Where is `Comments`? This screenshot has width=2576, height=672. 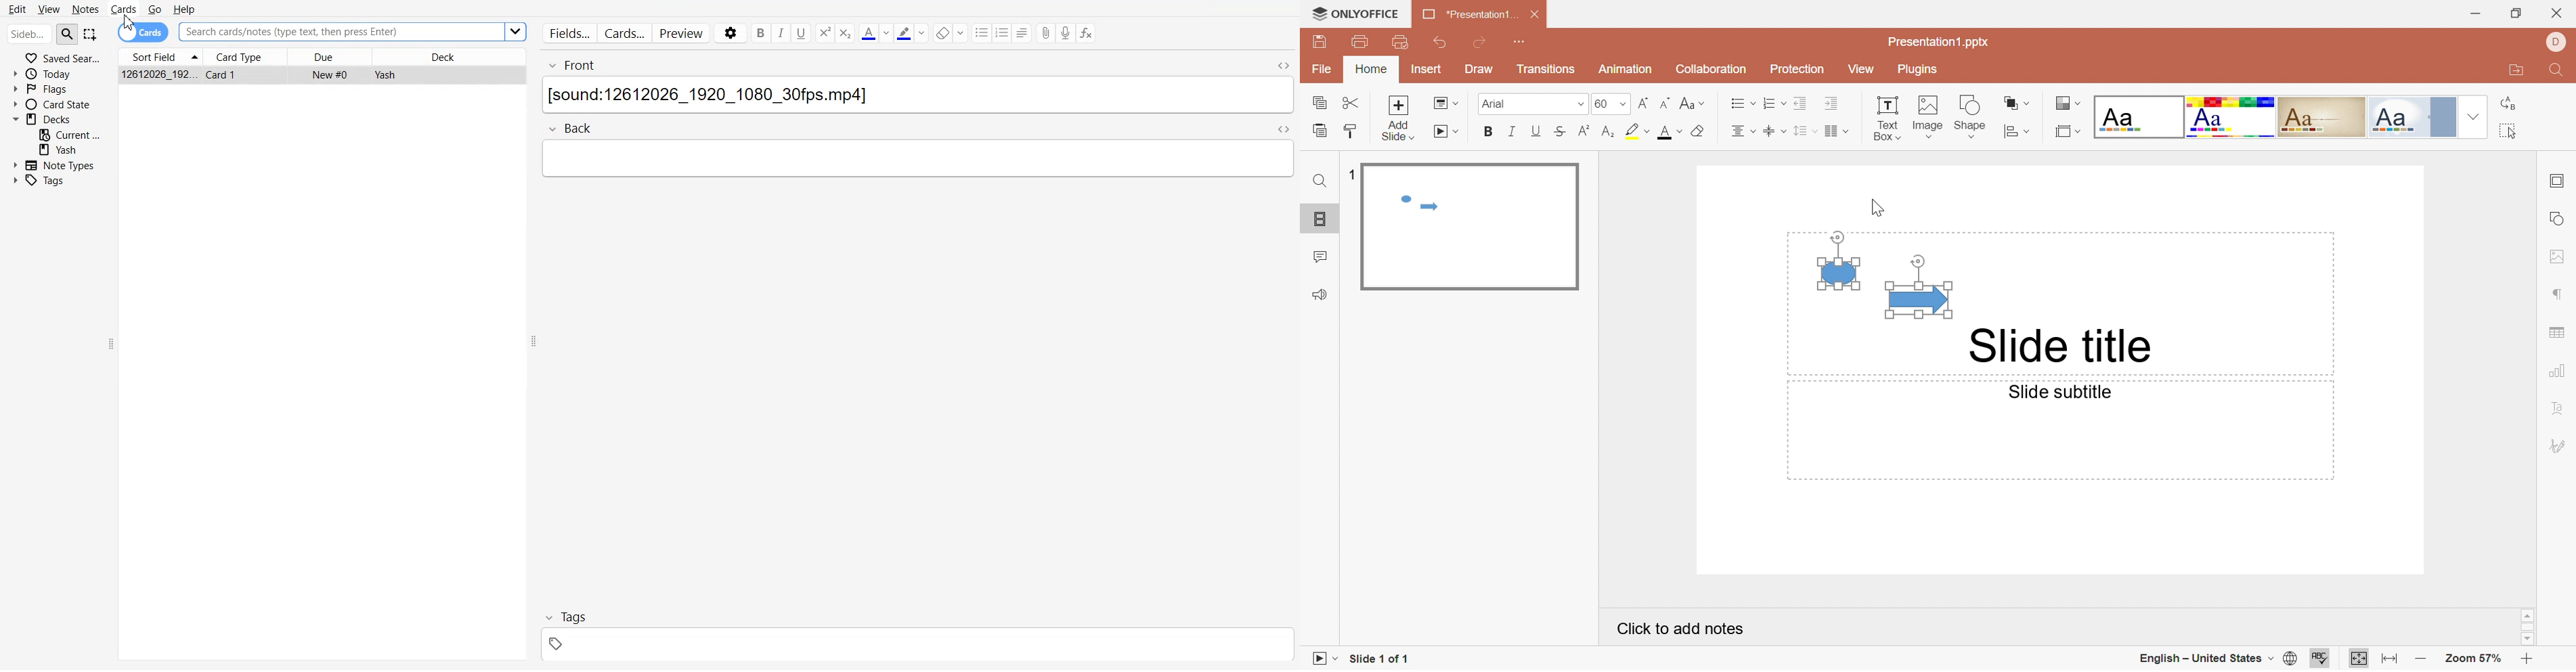 Comments is located at coordinates (1322, 257).